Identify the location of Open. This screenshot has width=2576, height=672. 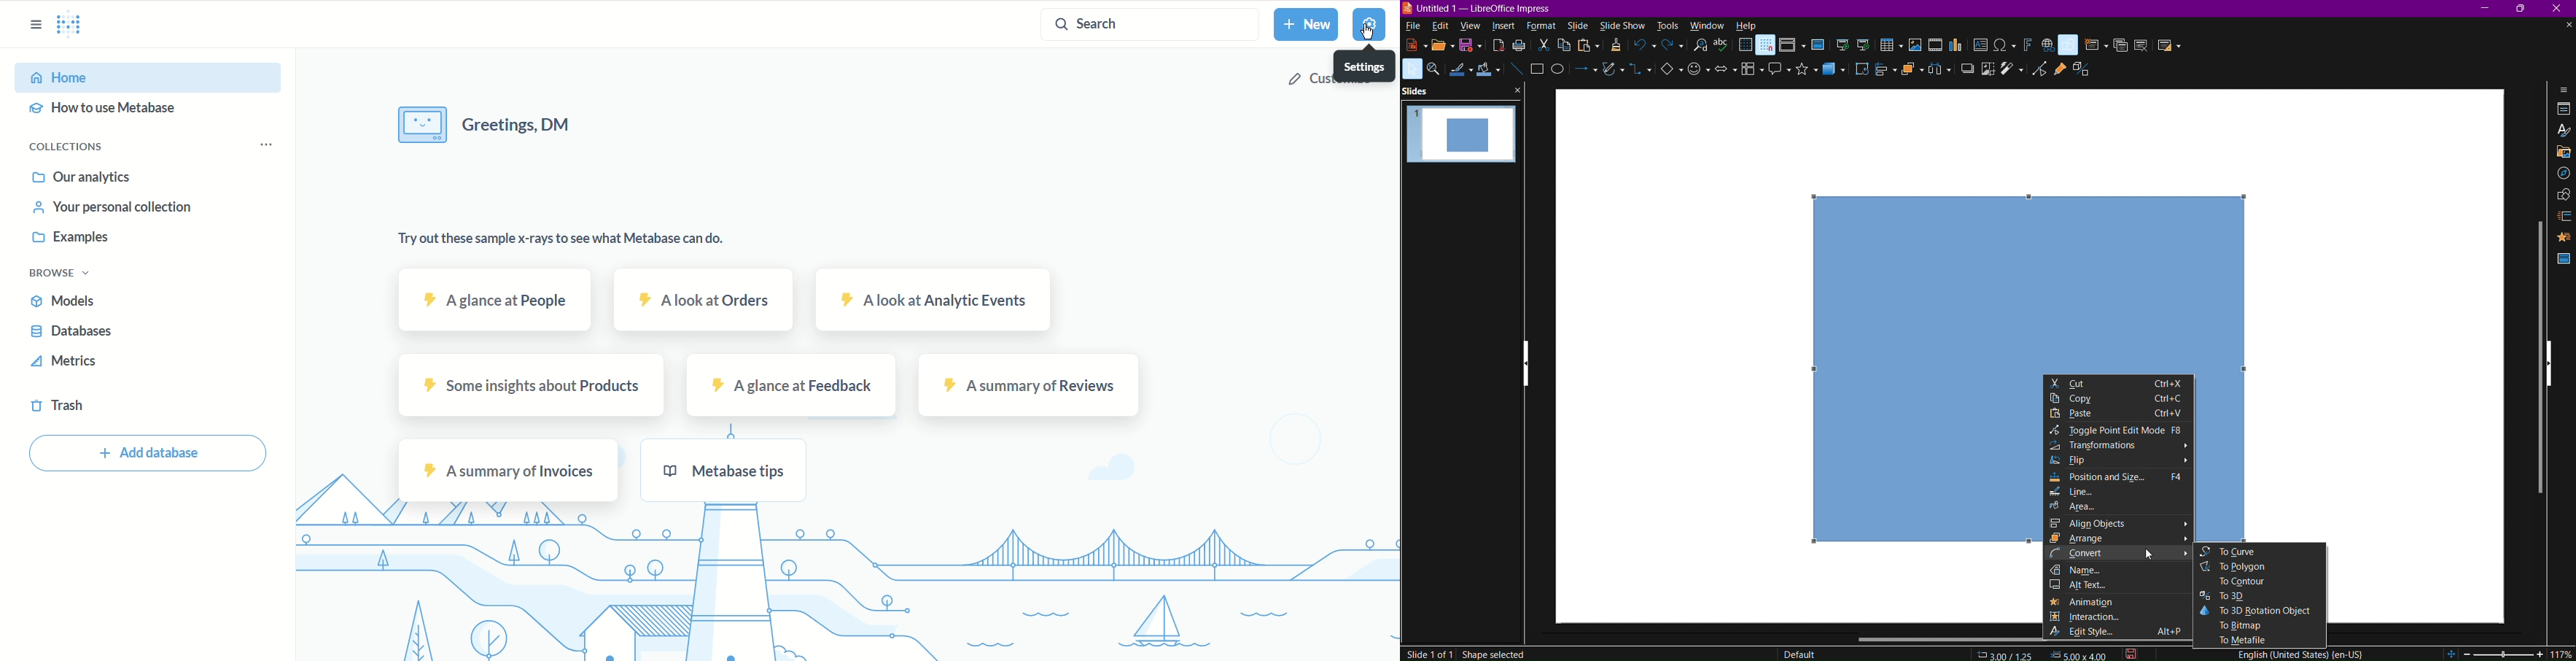
(1440, 46).